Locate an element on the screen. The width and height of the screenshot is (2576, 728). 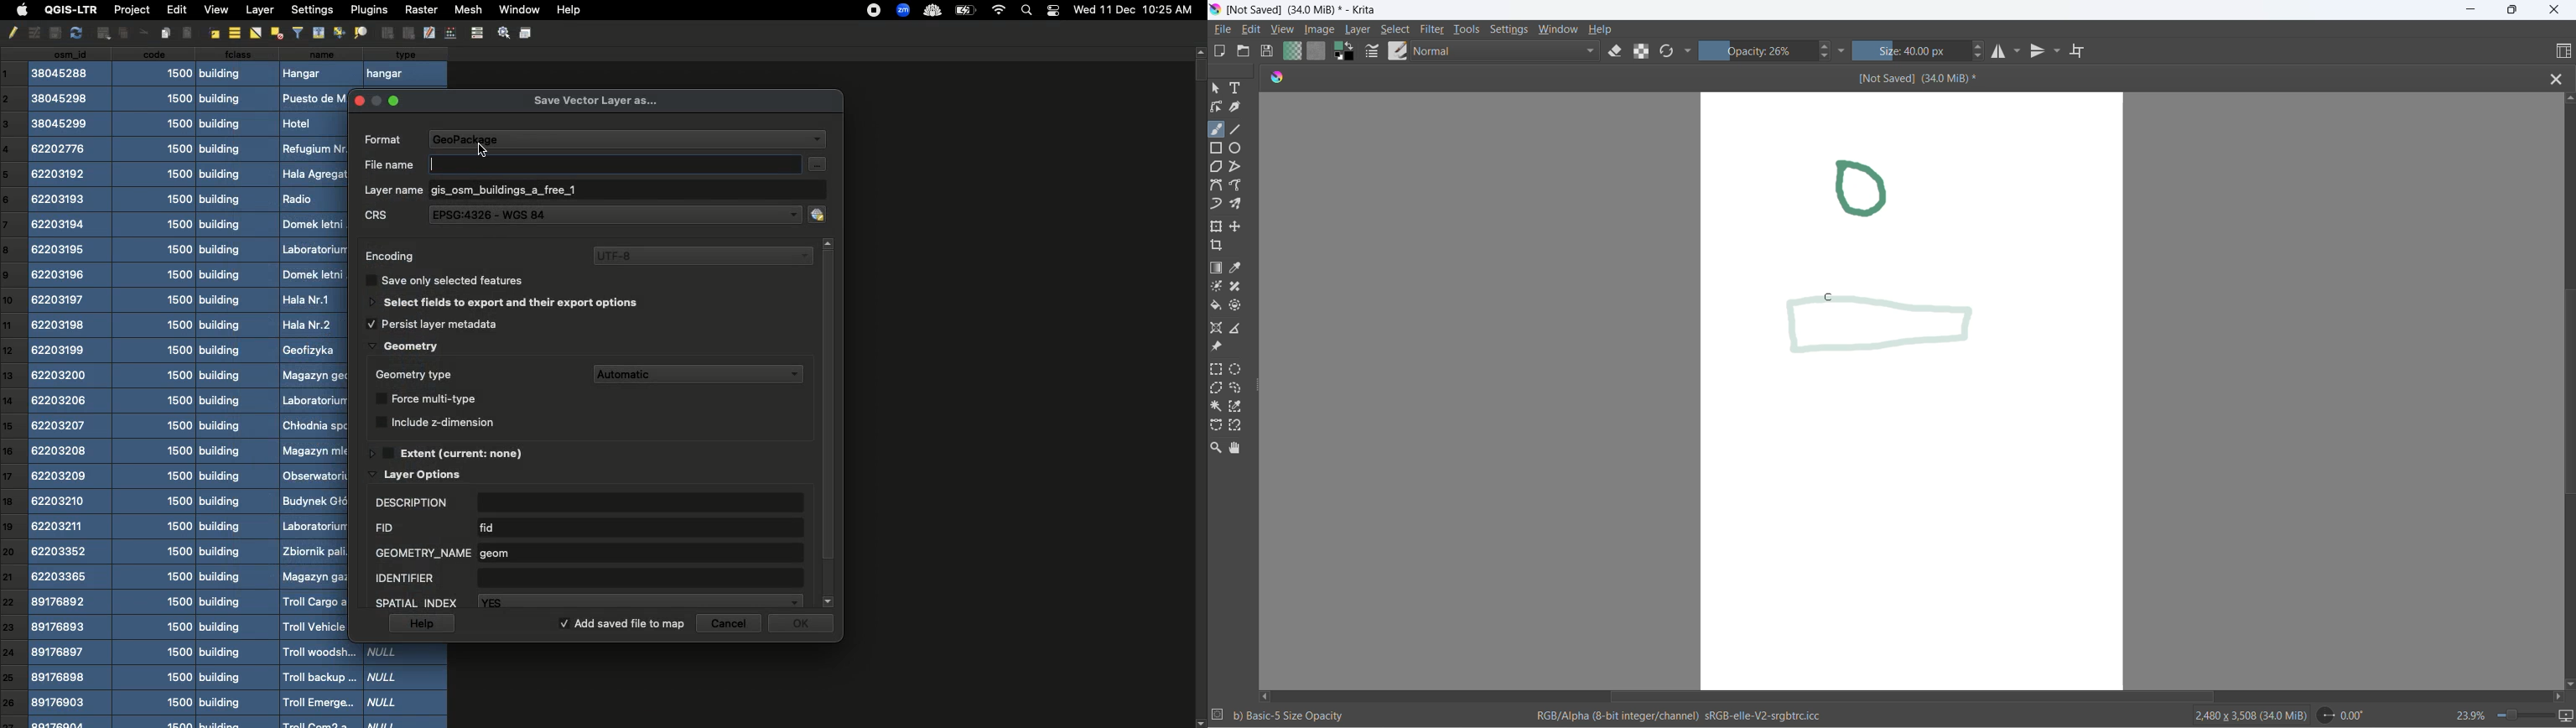
vertical scroll bar is located at coordinates (2564, 404).